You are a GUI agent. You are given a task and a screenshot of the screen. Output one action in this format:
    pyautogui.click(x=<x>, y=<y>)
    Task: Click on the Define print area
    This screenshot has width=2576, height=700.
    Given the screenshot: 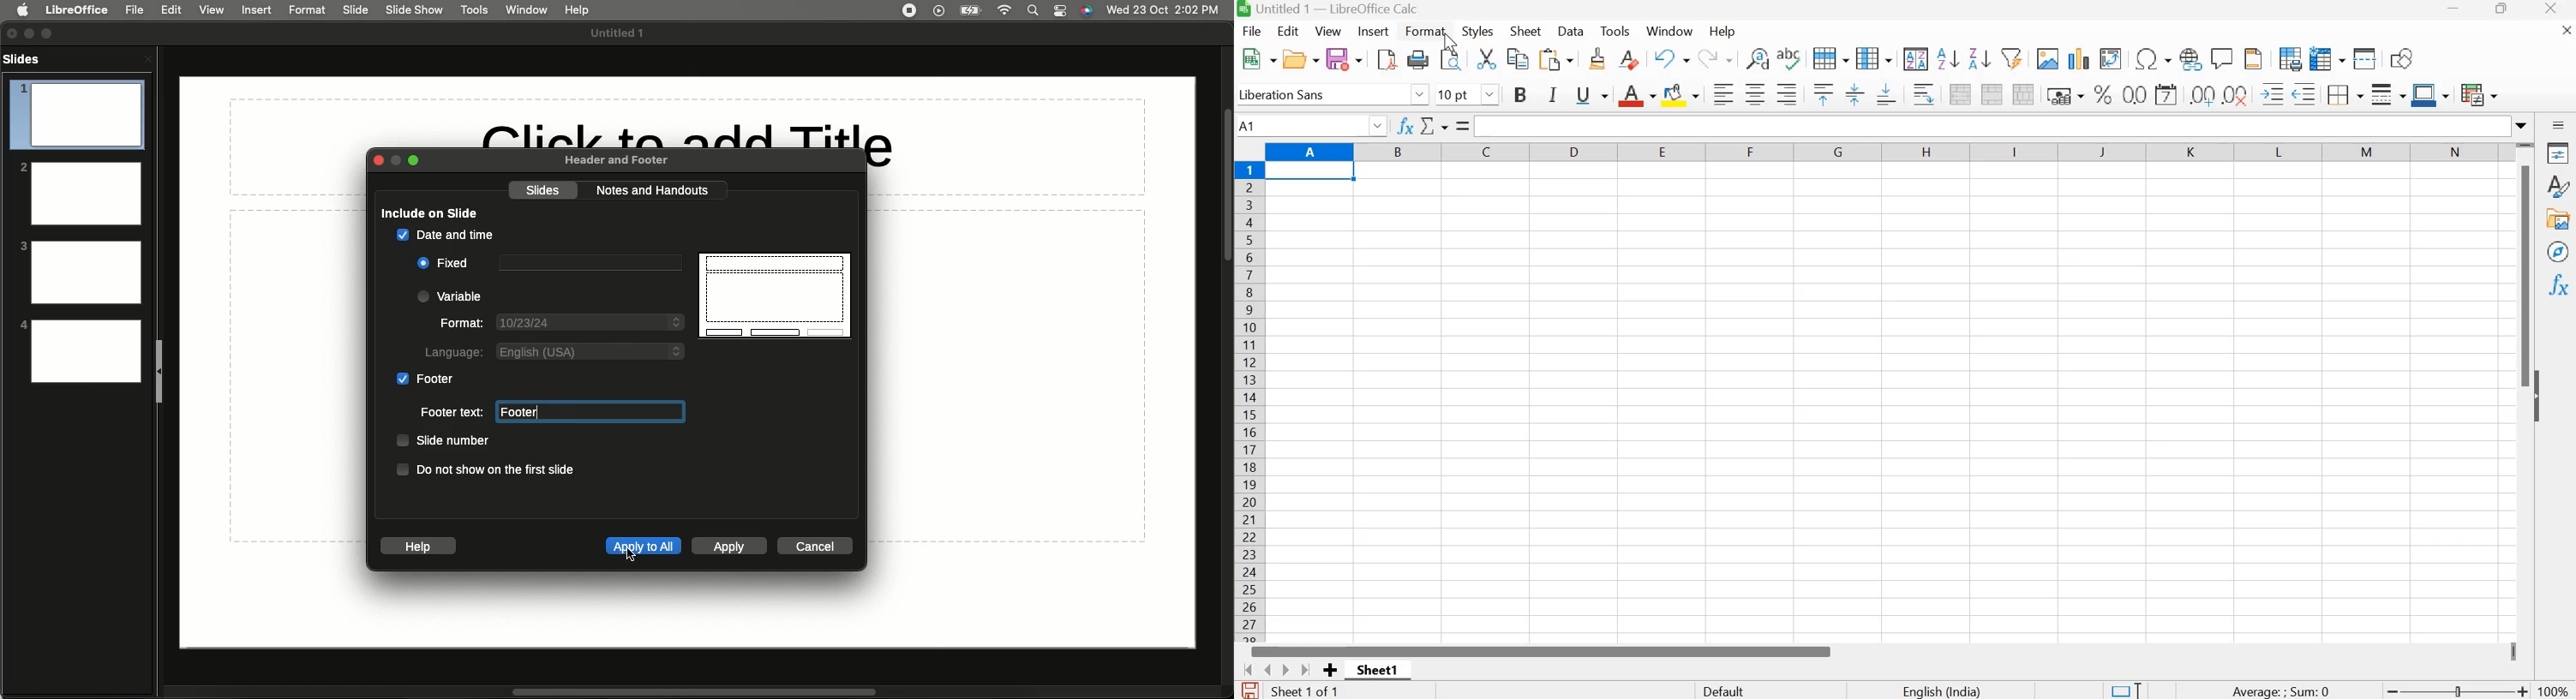 What is the action you would take?
    pyautogui.click(x=2288, y=59)
    